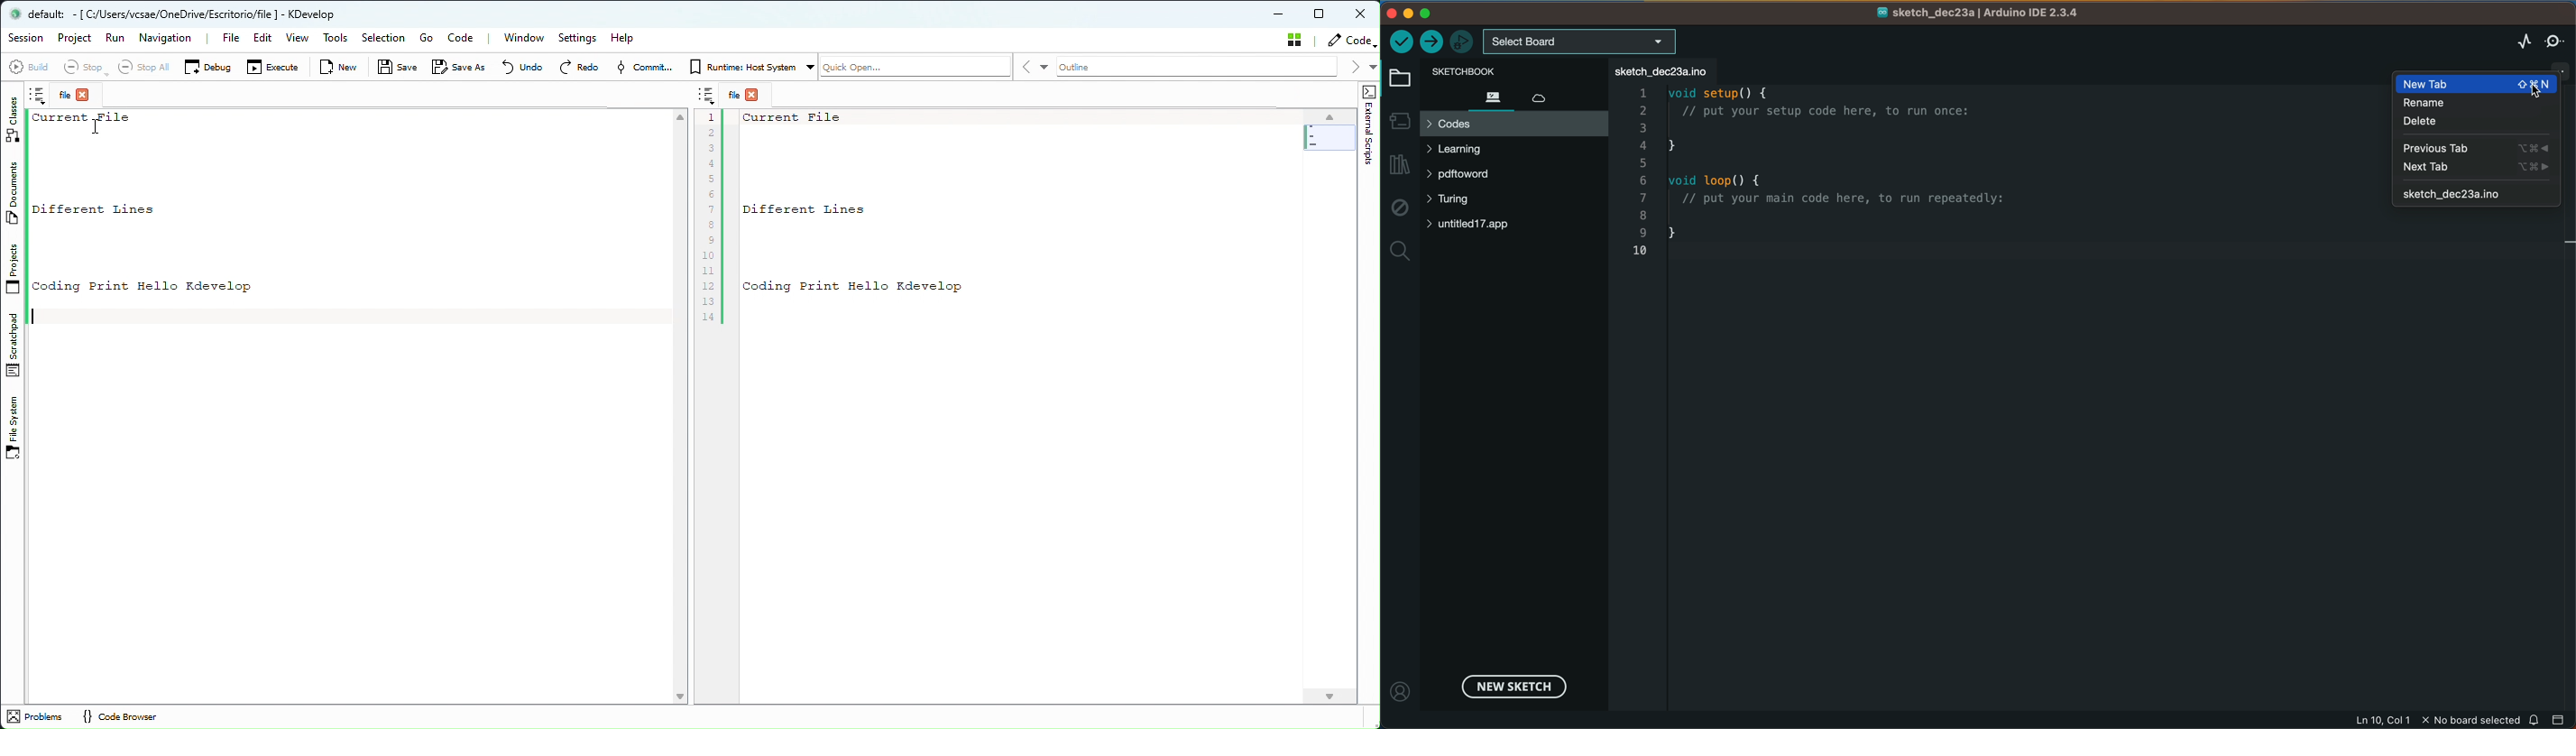 Image resolution: width=2576 pixels, height=756 pixels. What do you see at coordinates (2477, 148) in the screenshot?
I see `previous tab` at bounding box center [2477, 148].